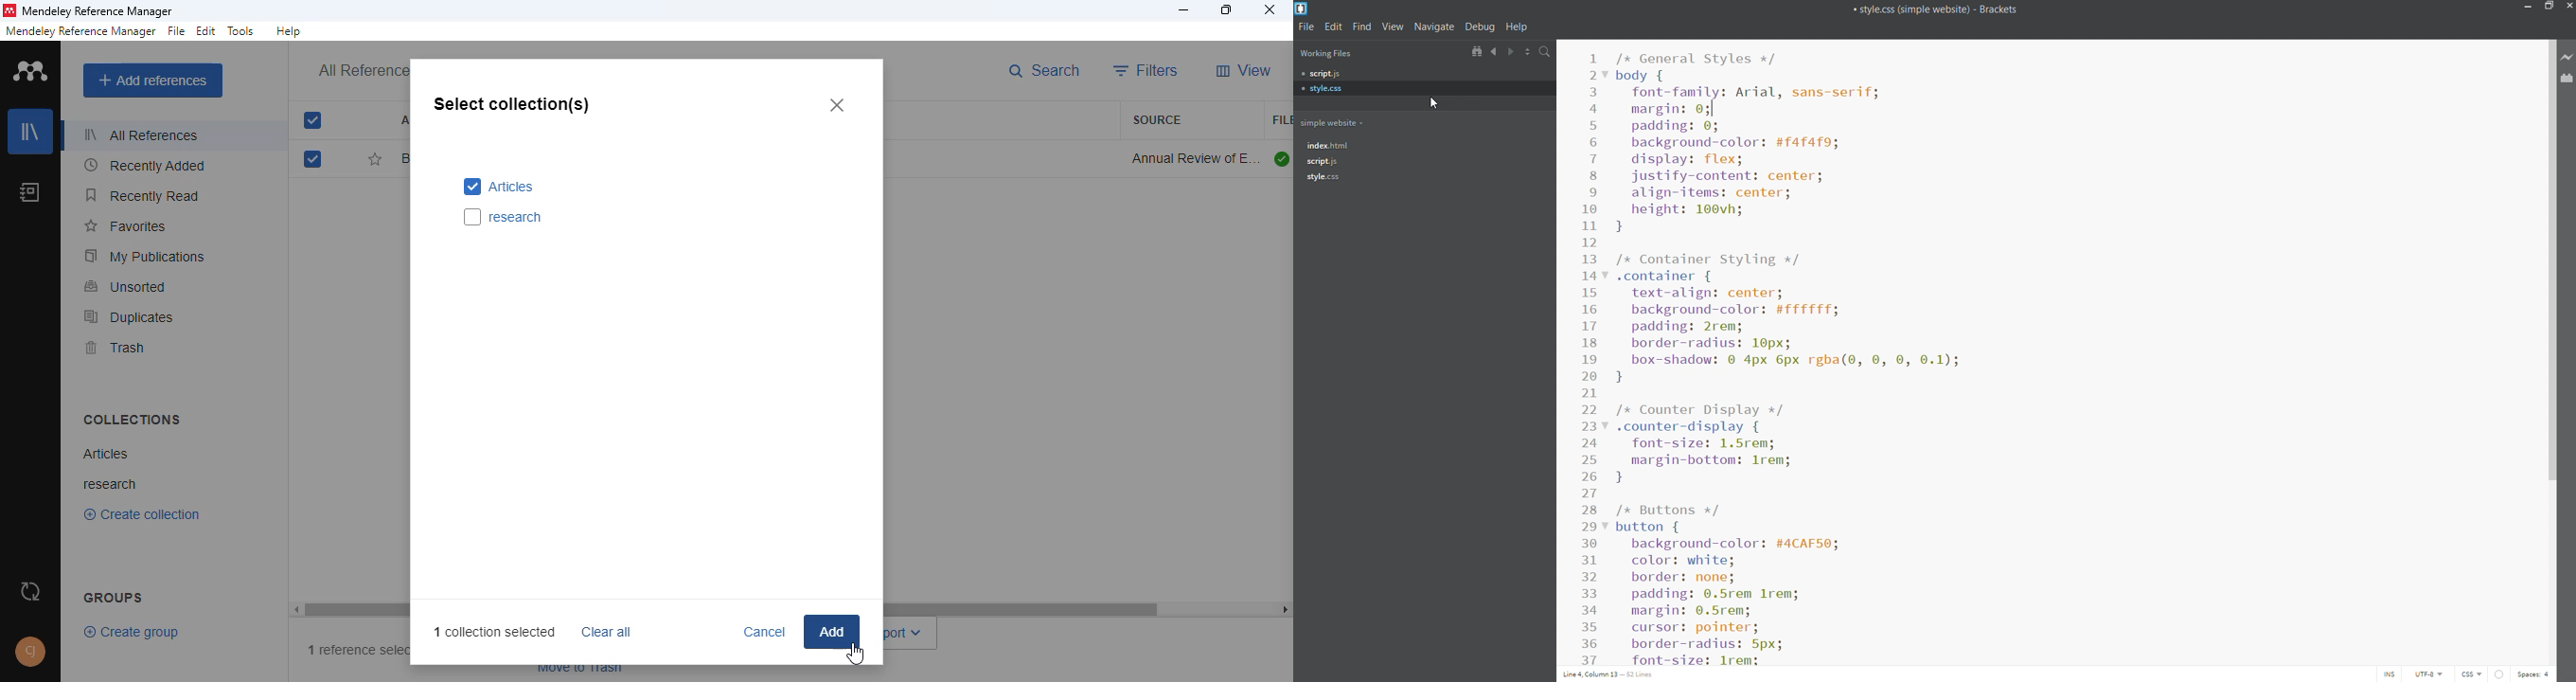 The height and width of the screenshot is (700, 2576). Describe the element at coordinates (1146, 70) in the screenshot. I see `filters` at that location.